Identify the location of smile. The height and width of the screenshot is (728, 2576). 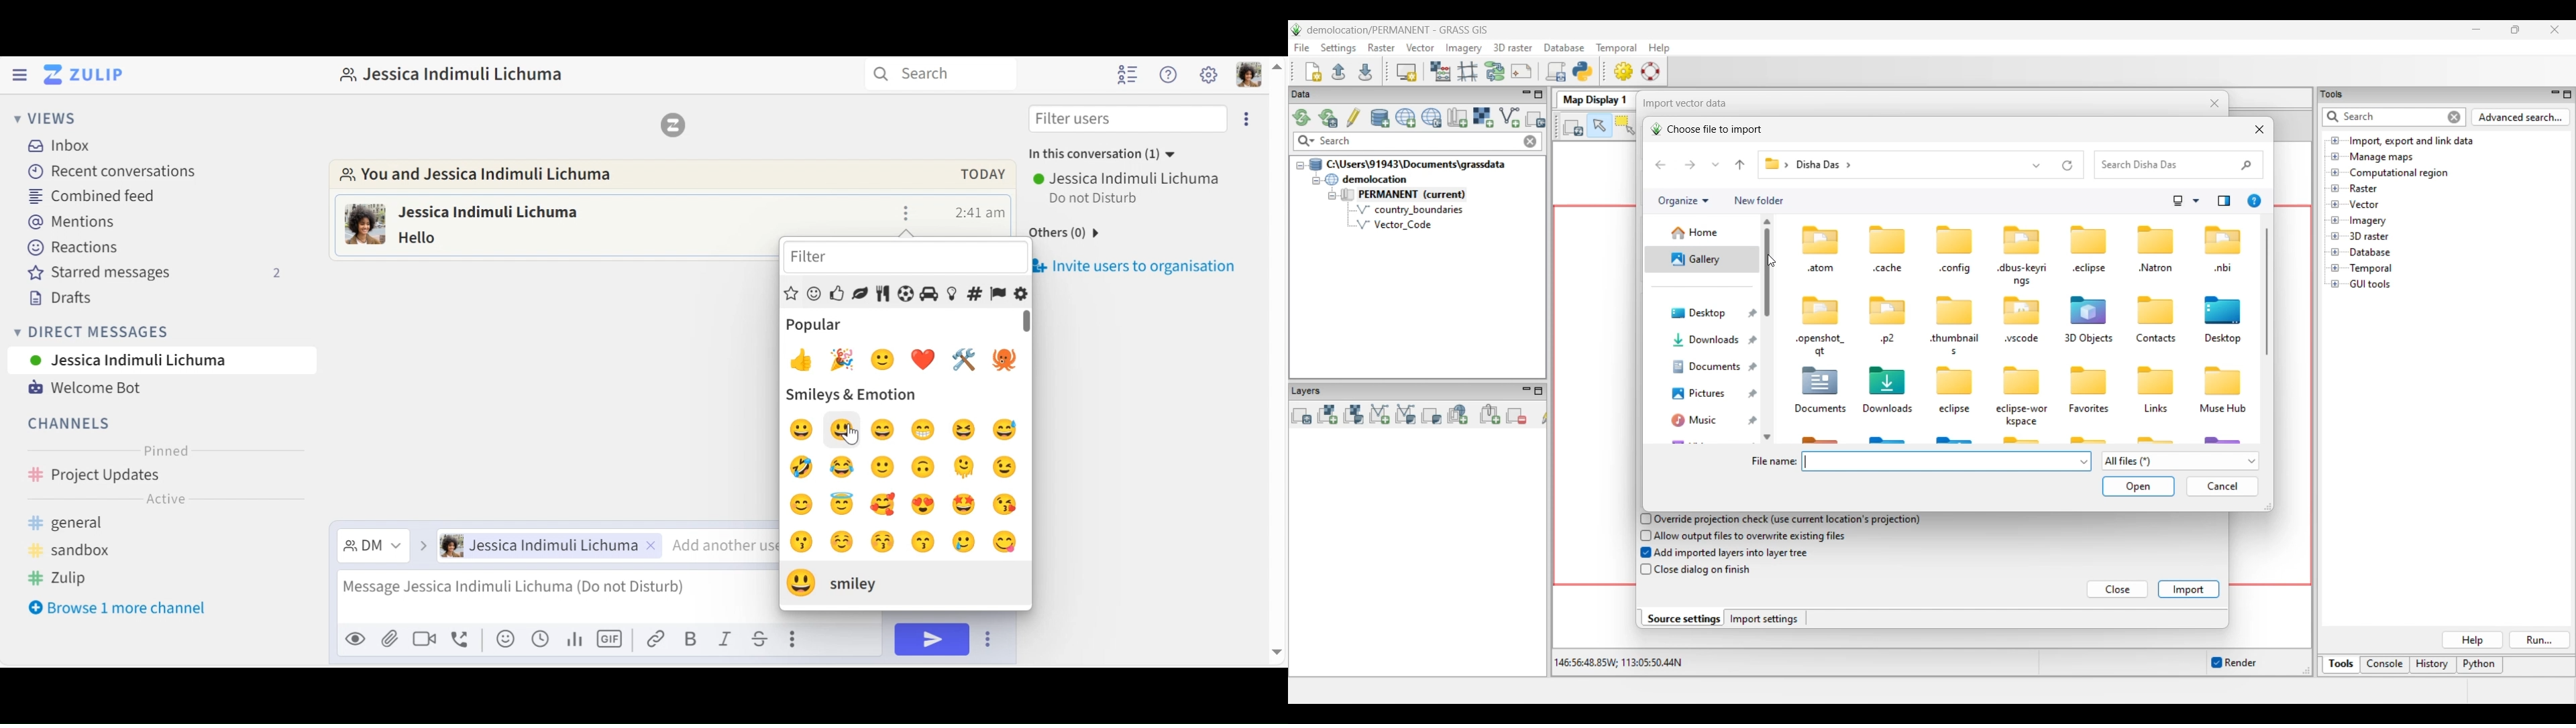
(885, 468).